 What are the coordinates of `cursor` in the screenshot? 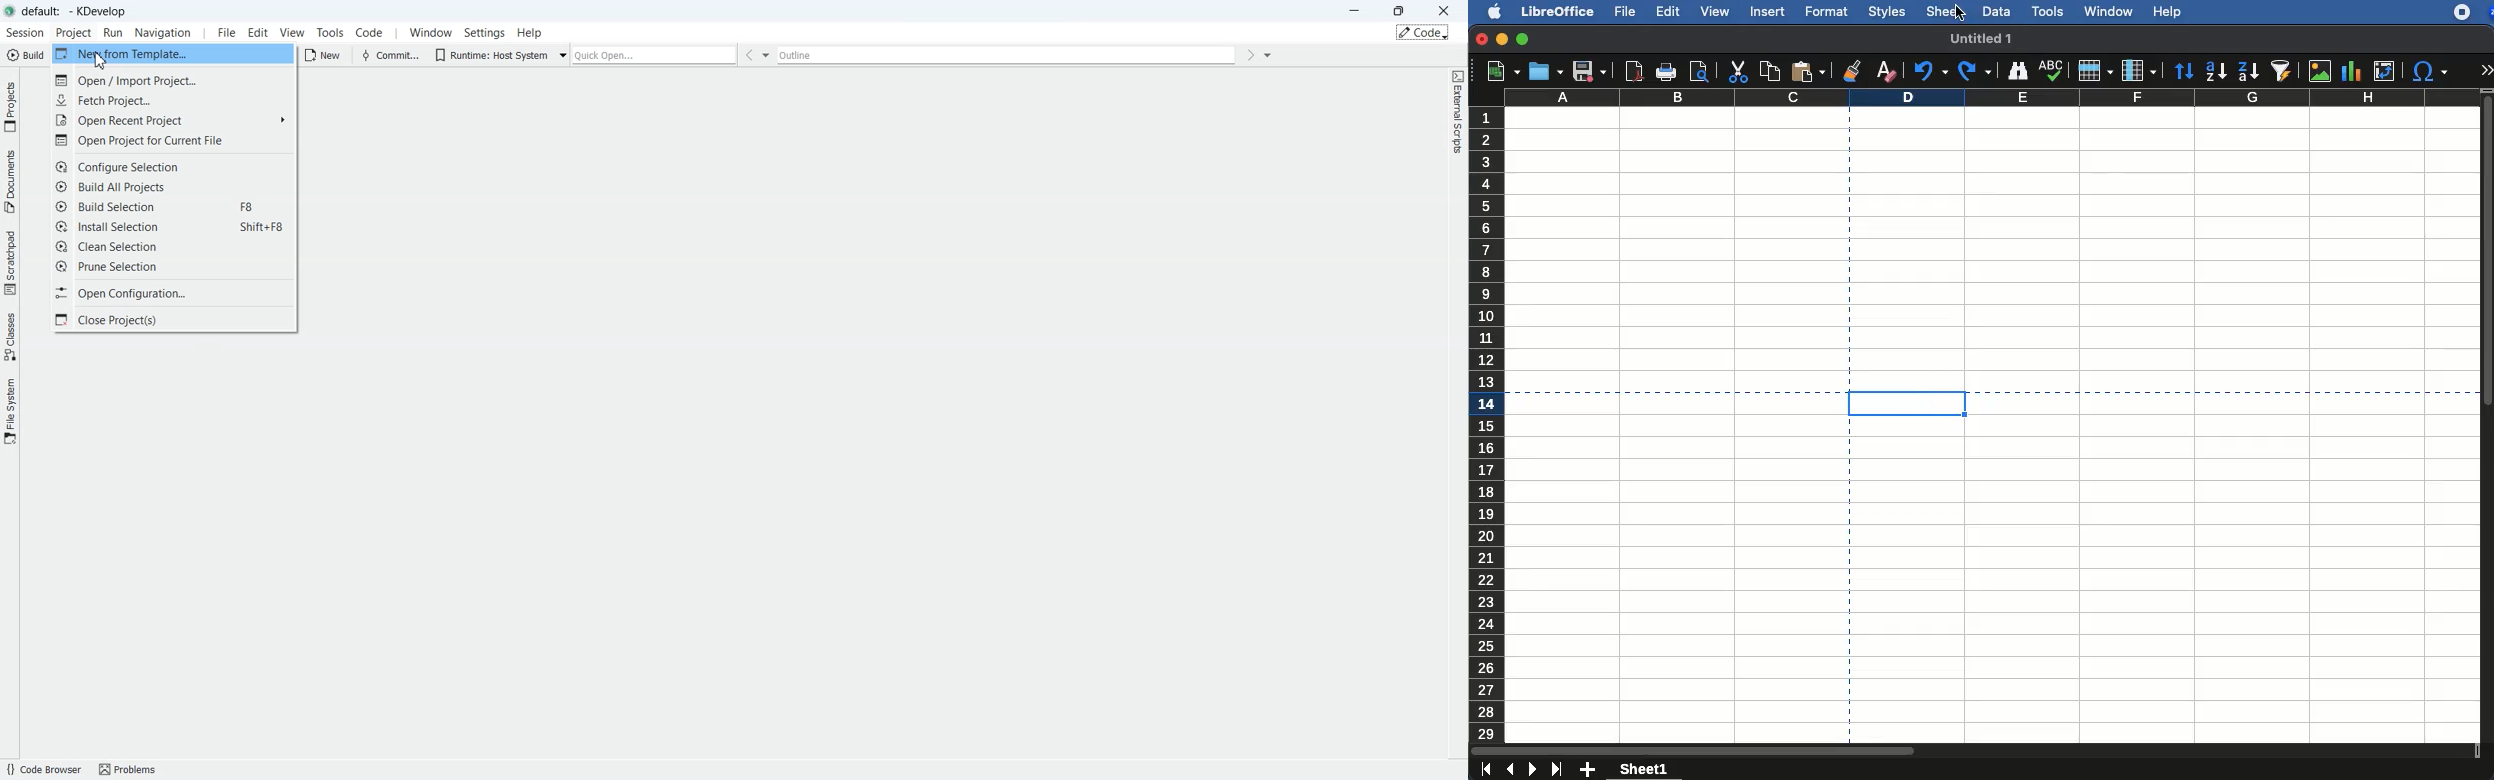 It's located at (1959, 14).